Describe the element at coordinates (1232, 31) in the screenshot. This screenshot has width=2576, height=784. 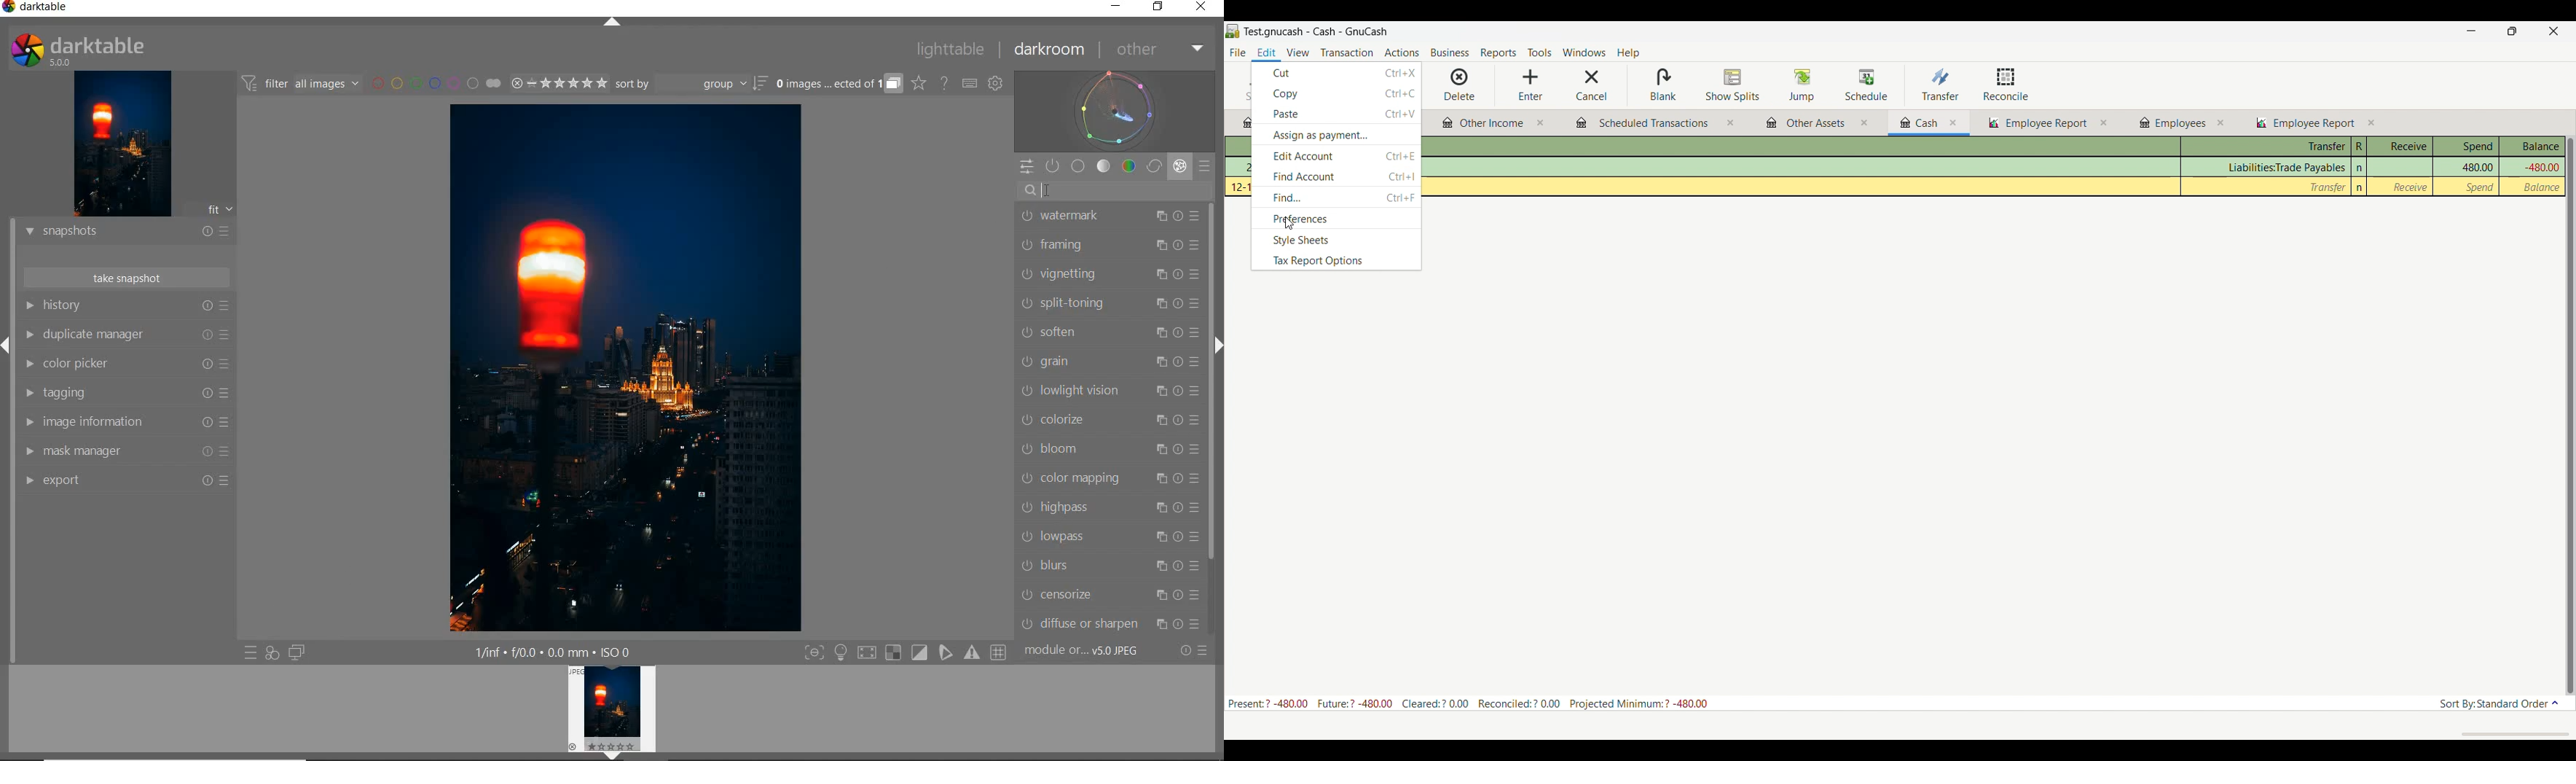
I see `Software logo` at that location.